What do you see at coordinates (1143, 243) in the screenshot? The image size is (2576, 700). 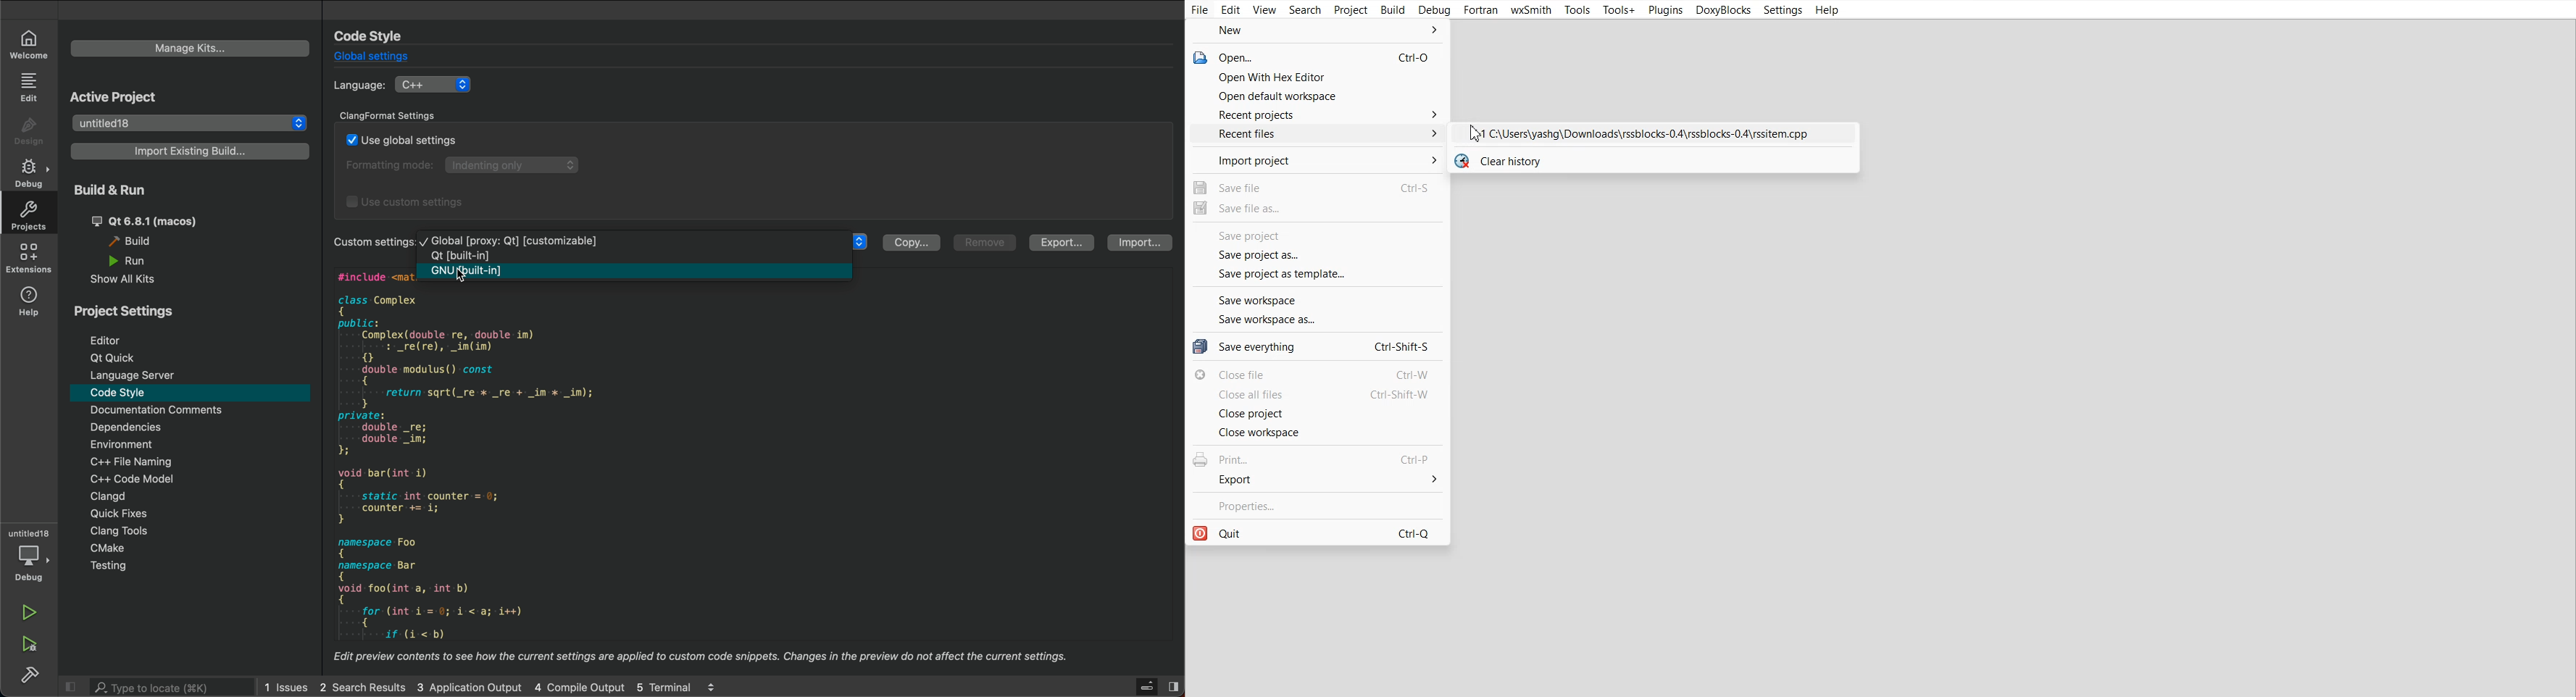 I see `import` at bounding box center [1143, 243].